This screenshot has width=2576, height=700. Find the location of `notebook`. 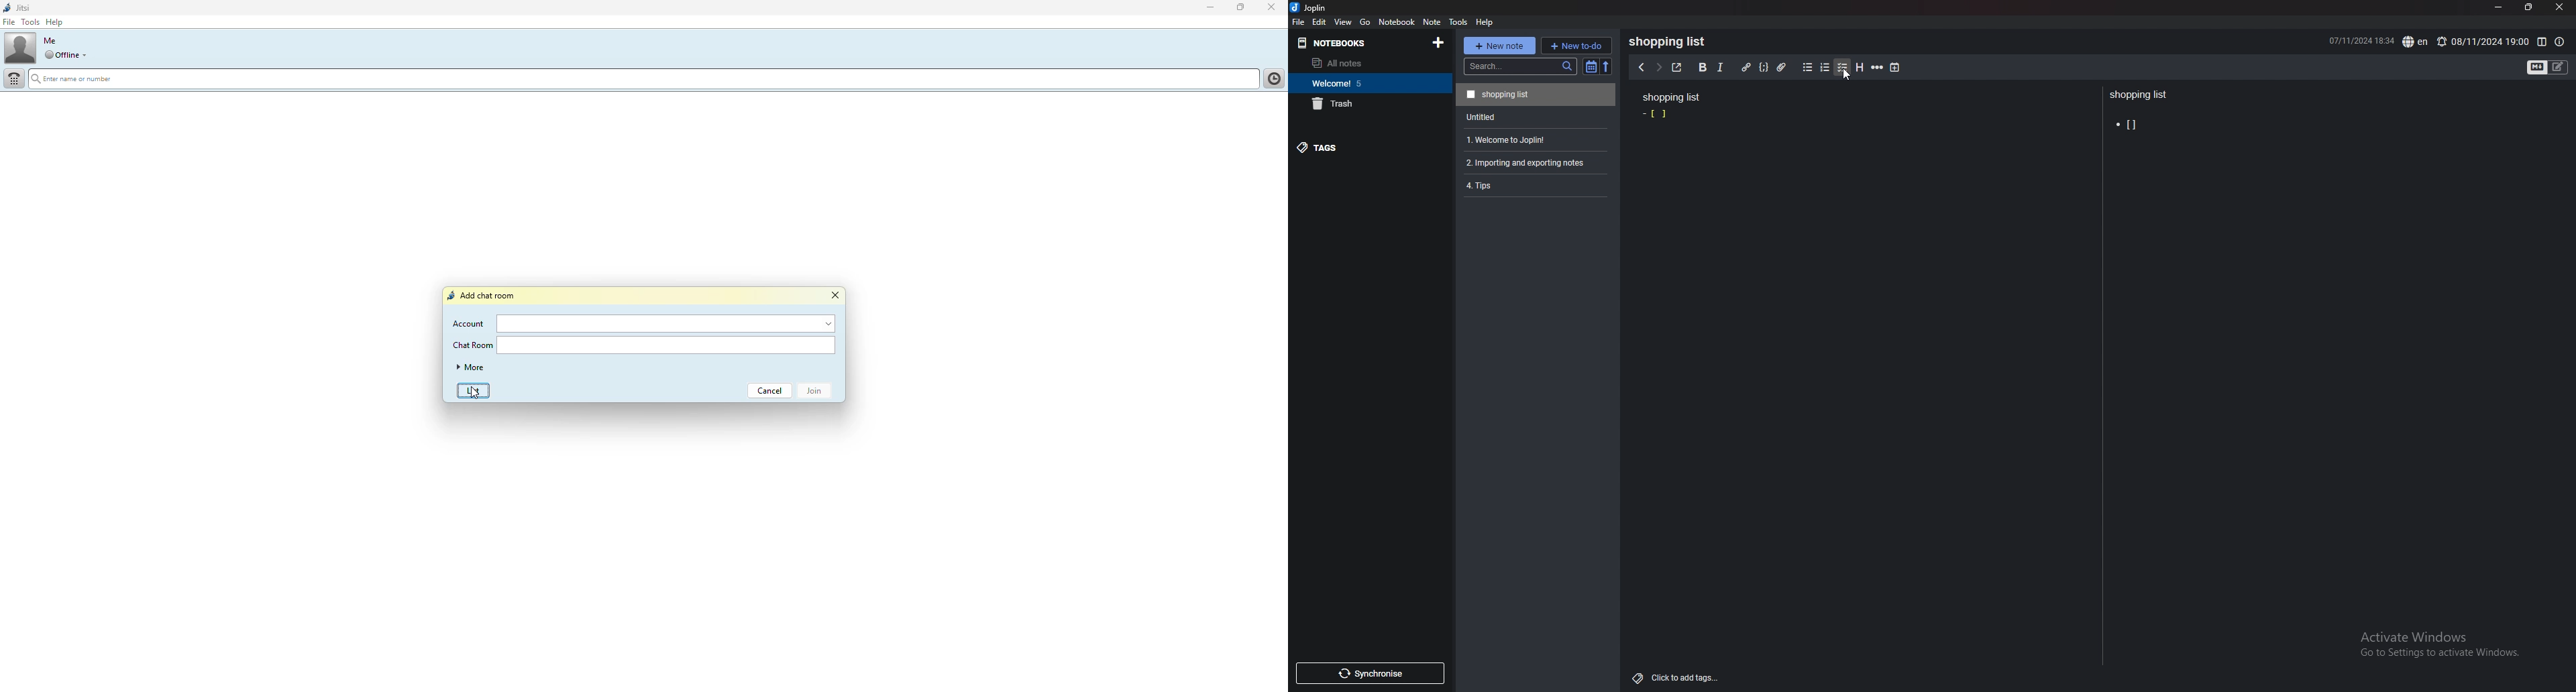

notebook is located at coordinates (1397, 21).